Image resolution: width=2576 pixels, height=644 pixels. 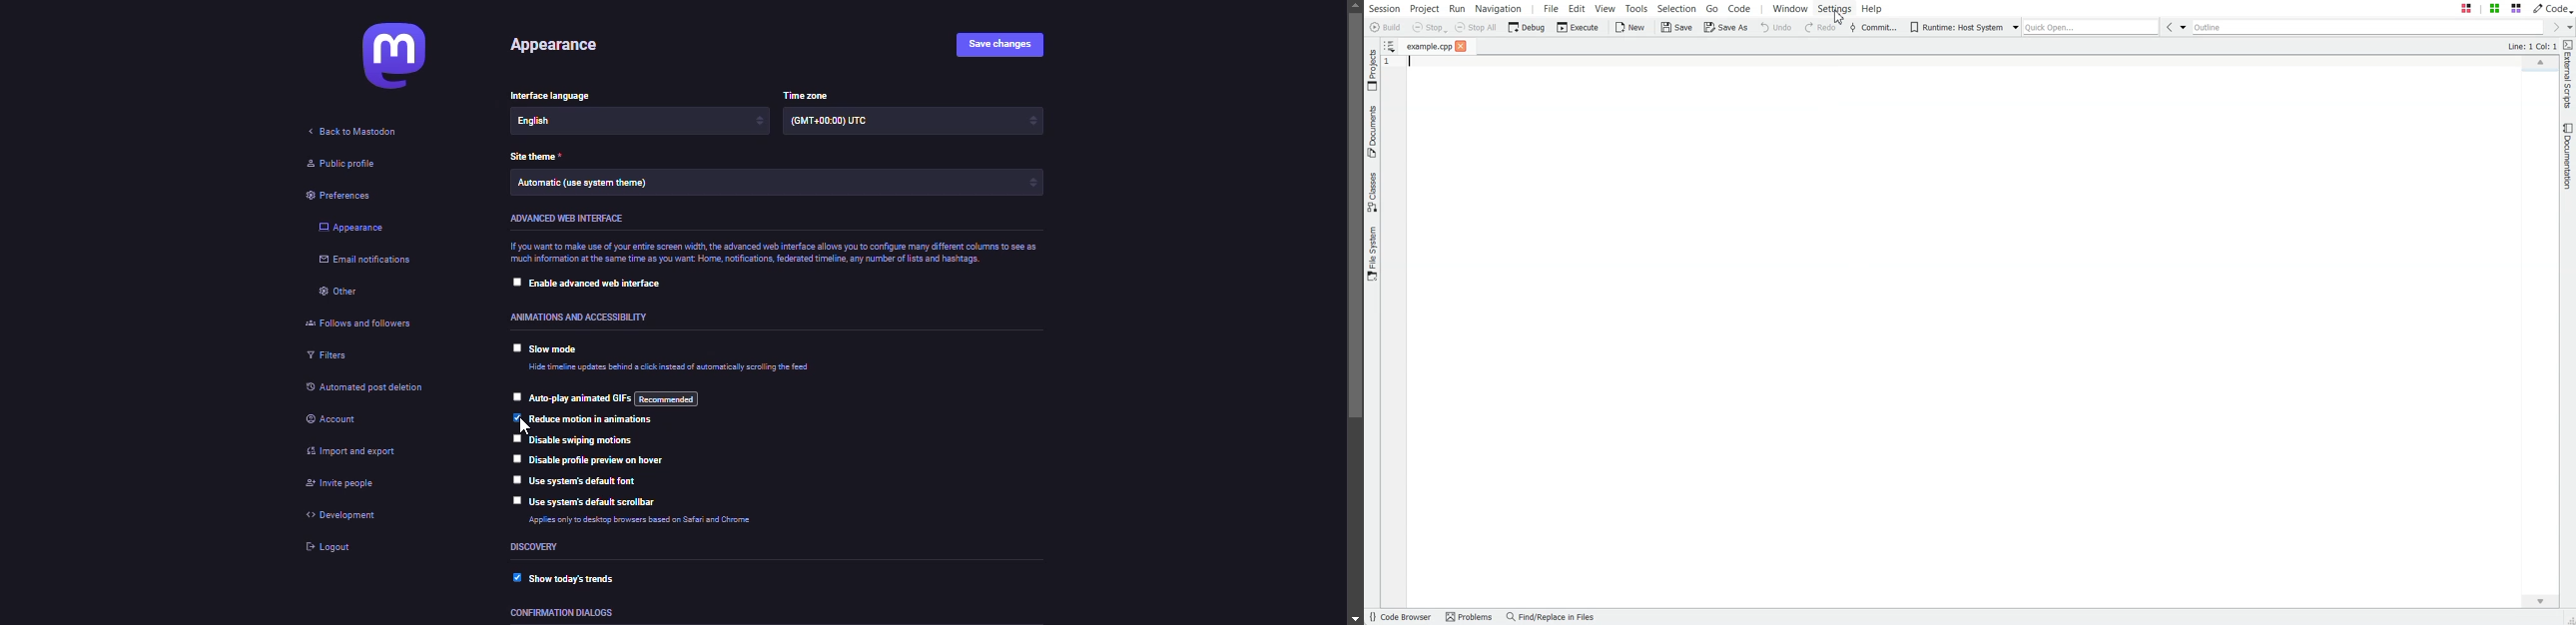 I want to click on Stop, so click(x=1430, y=28).